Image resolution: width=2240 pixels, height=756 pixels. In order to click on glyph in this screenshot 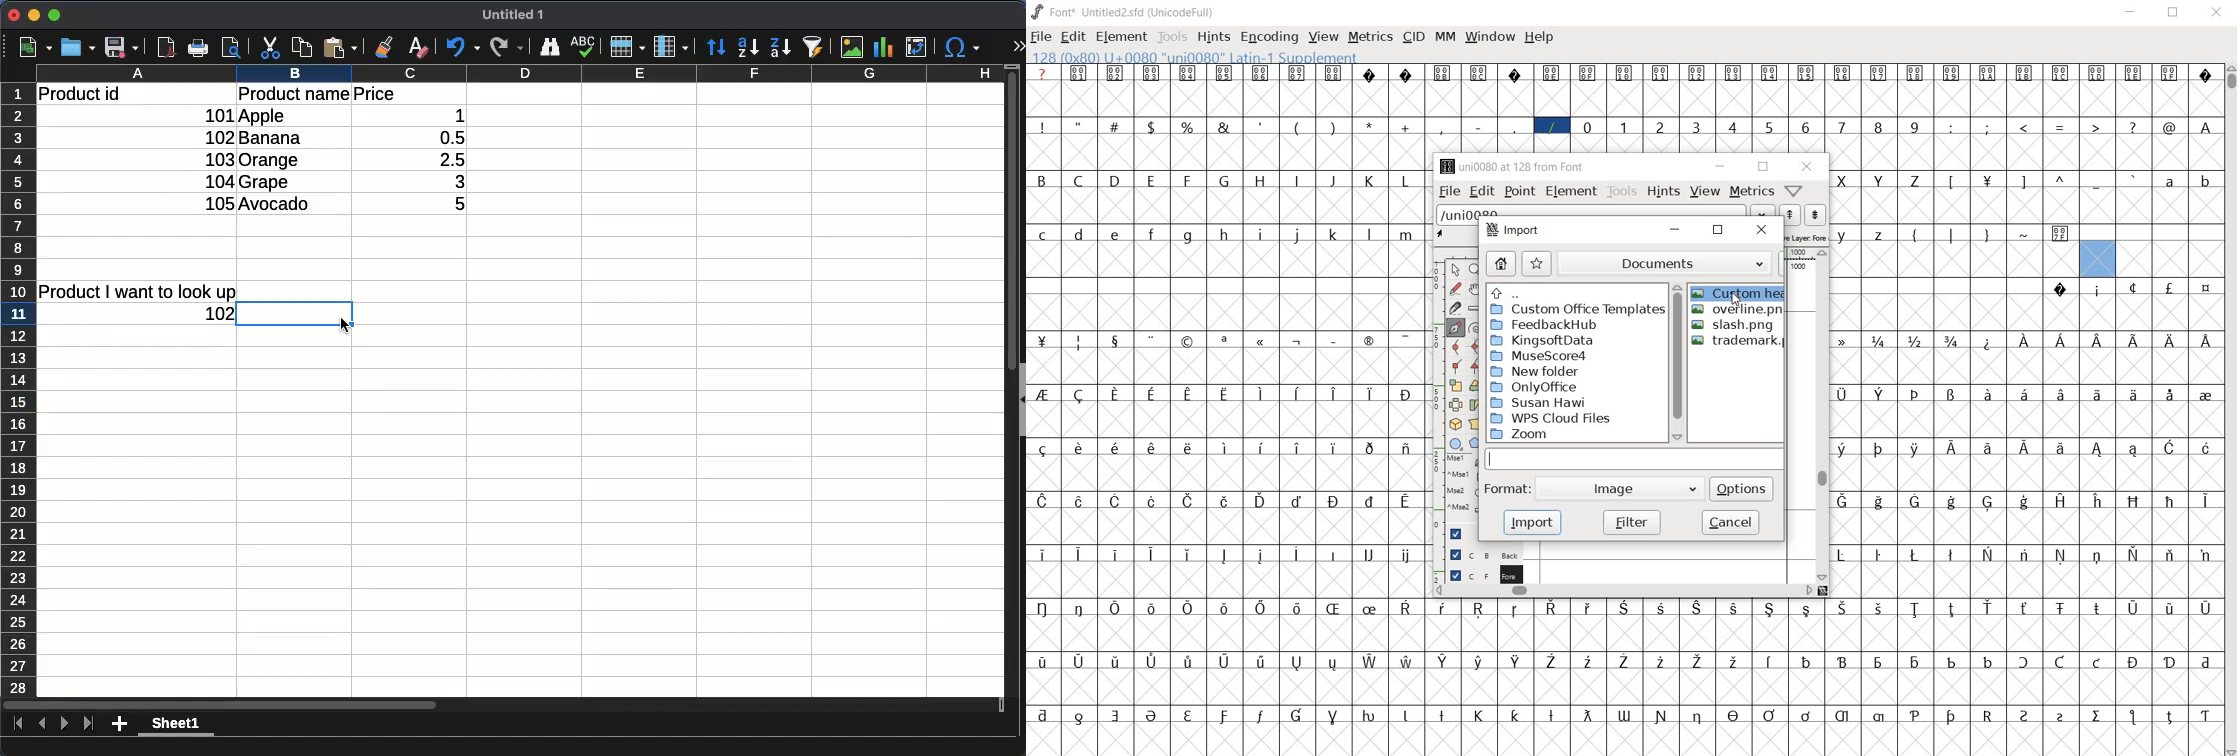, I will do `click(2099, 342)`.